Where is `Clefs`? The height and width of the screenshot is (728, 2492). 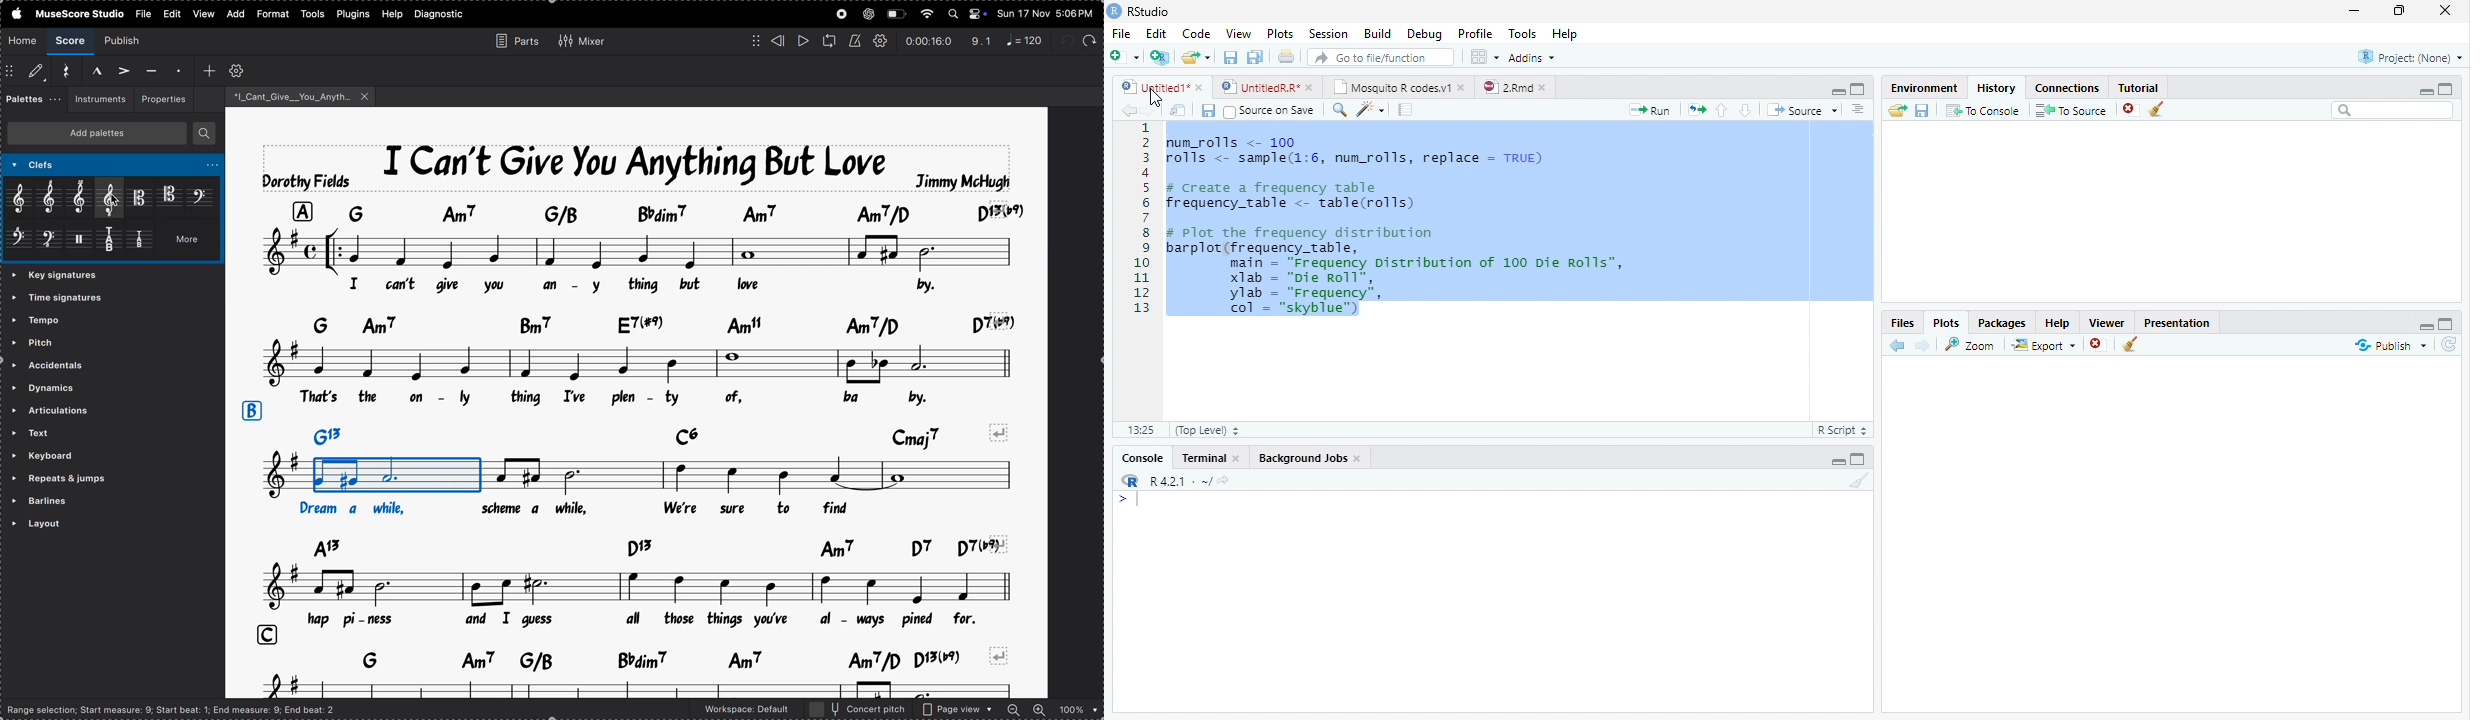 Clefs is located at coordinates (71, 166).